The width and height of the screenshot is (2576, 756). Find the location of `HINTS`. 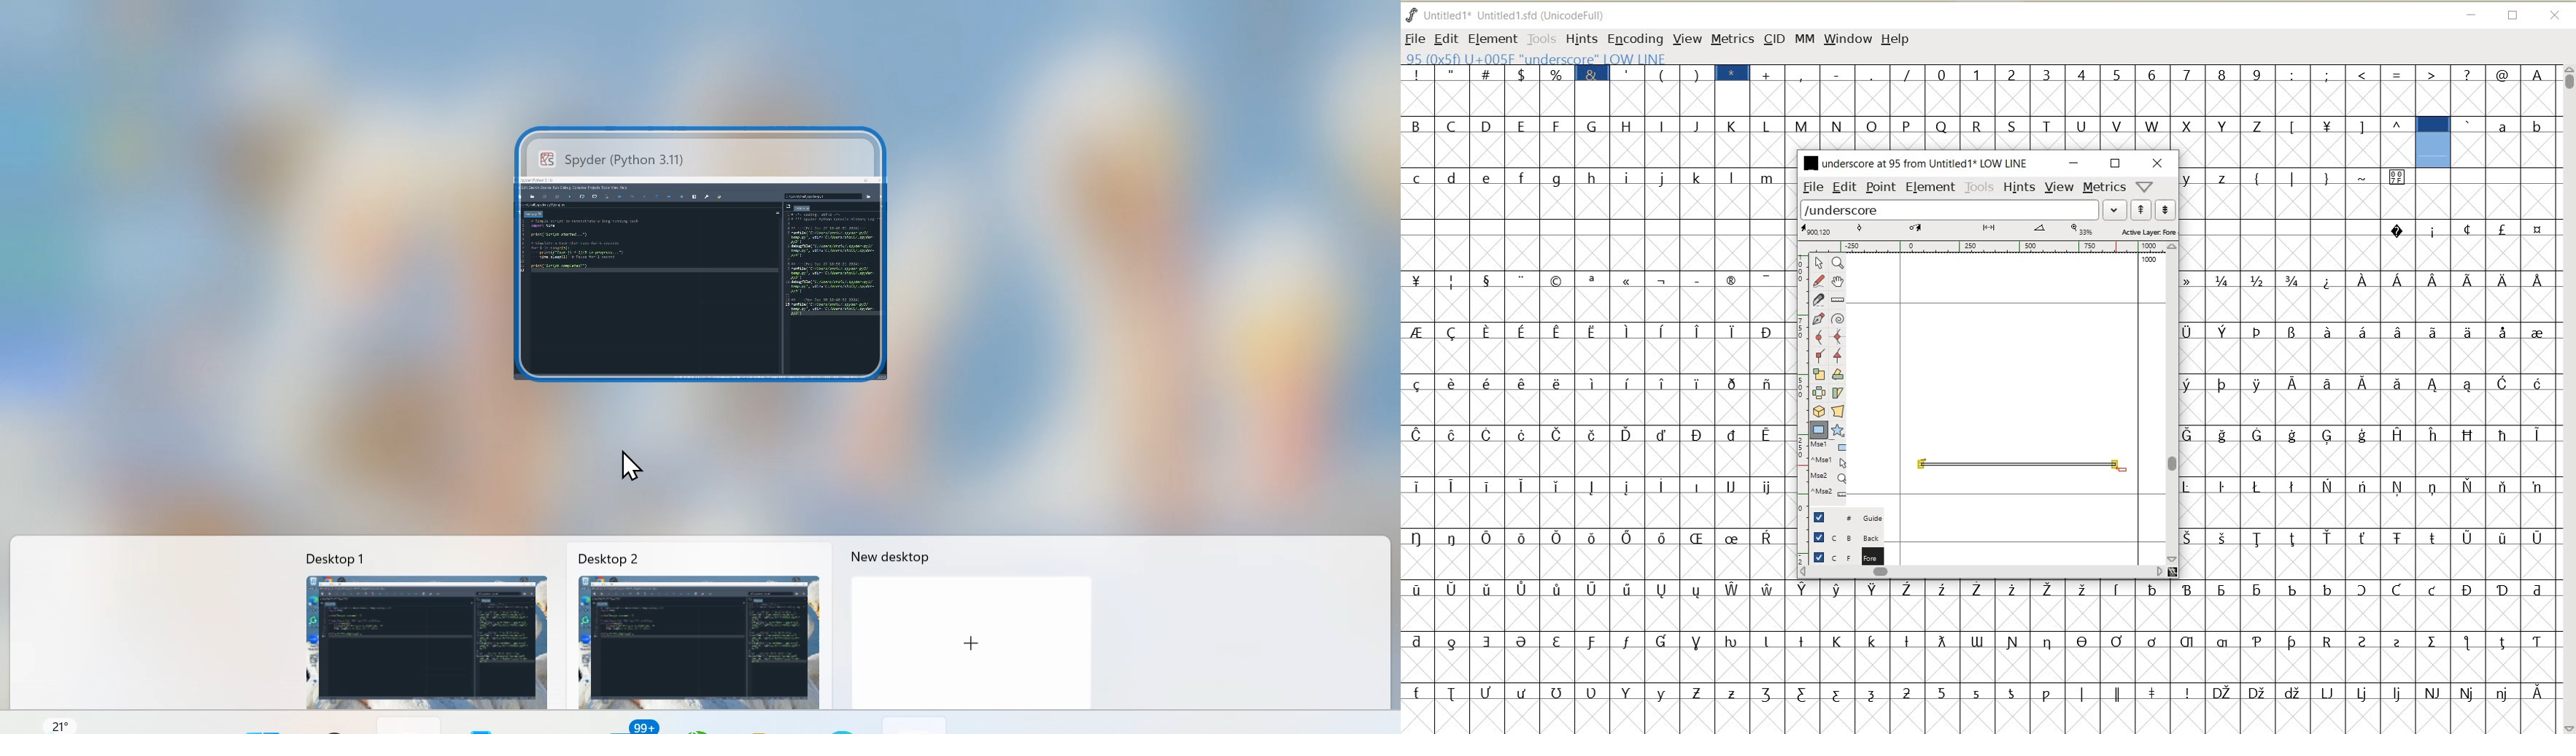

HINTS is located at coordinates (1581, 39).